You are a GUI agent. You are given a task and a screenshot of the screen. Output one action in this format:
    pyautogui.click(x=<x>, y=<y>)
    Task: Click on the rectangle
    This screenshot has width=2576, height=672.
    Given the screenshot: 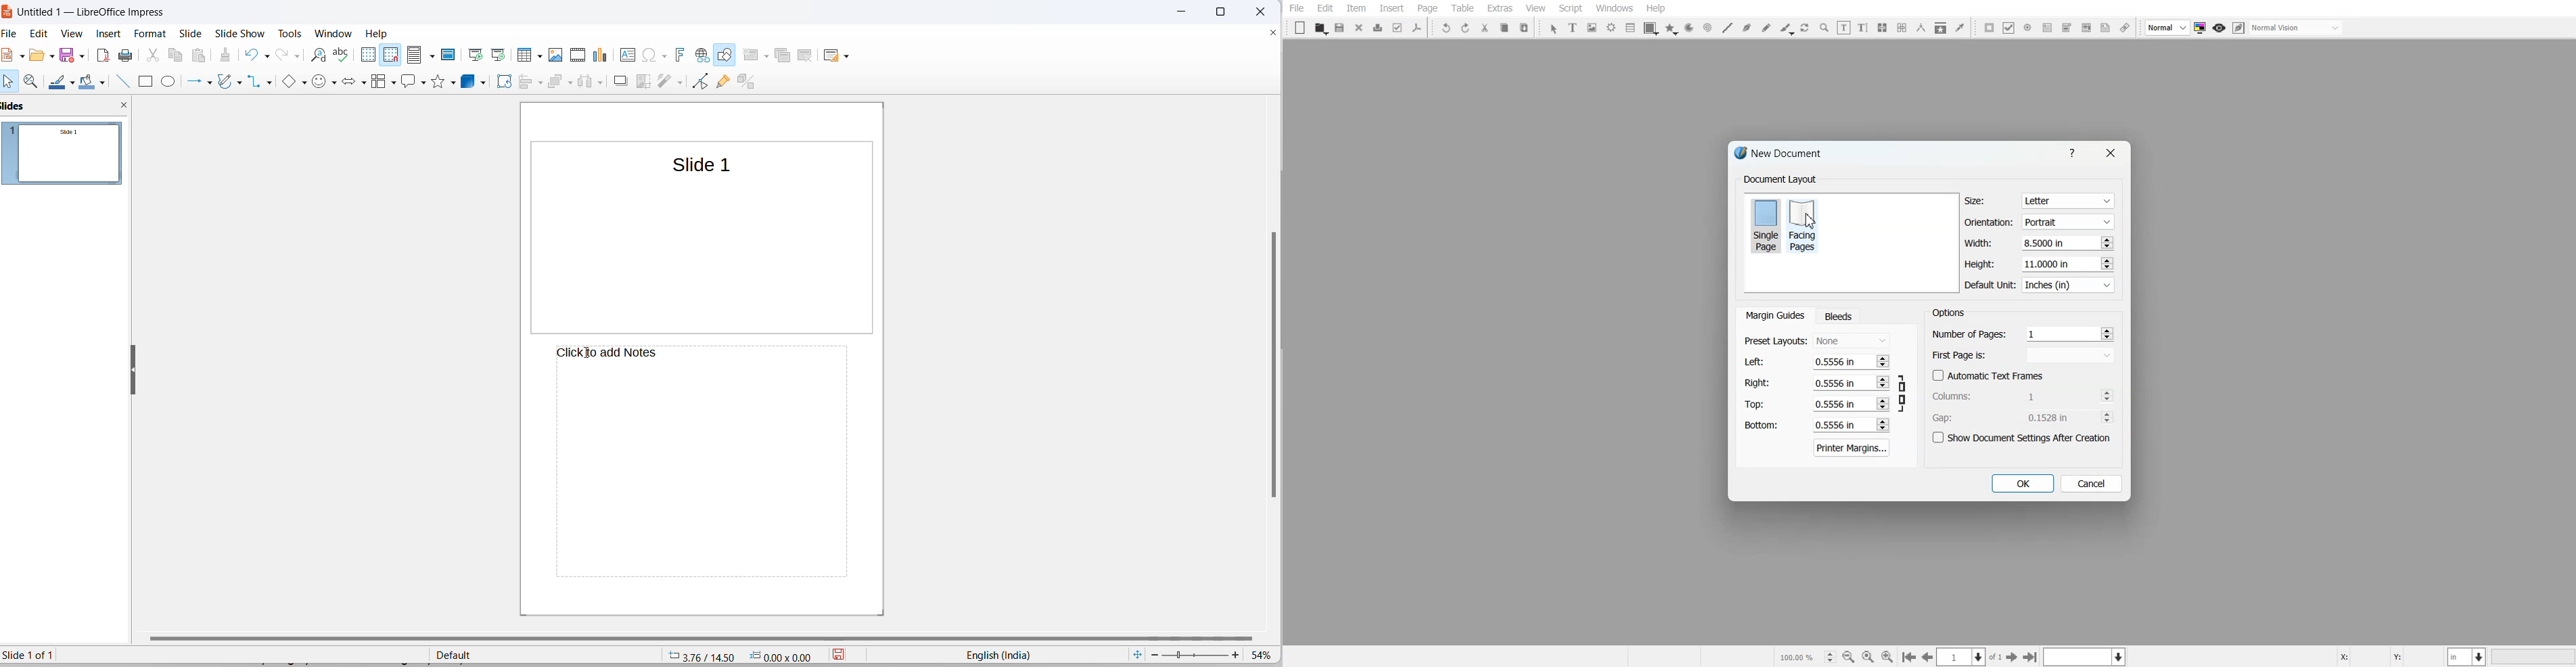 What is the action you would take?
    pyautogui.click(x=148, y=81)
    